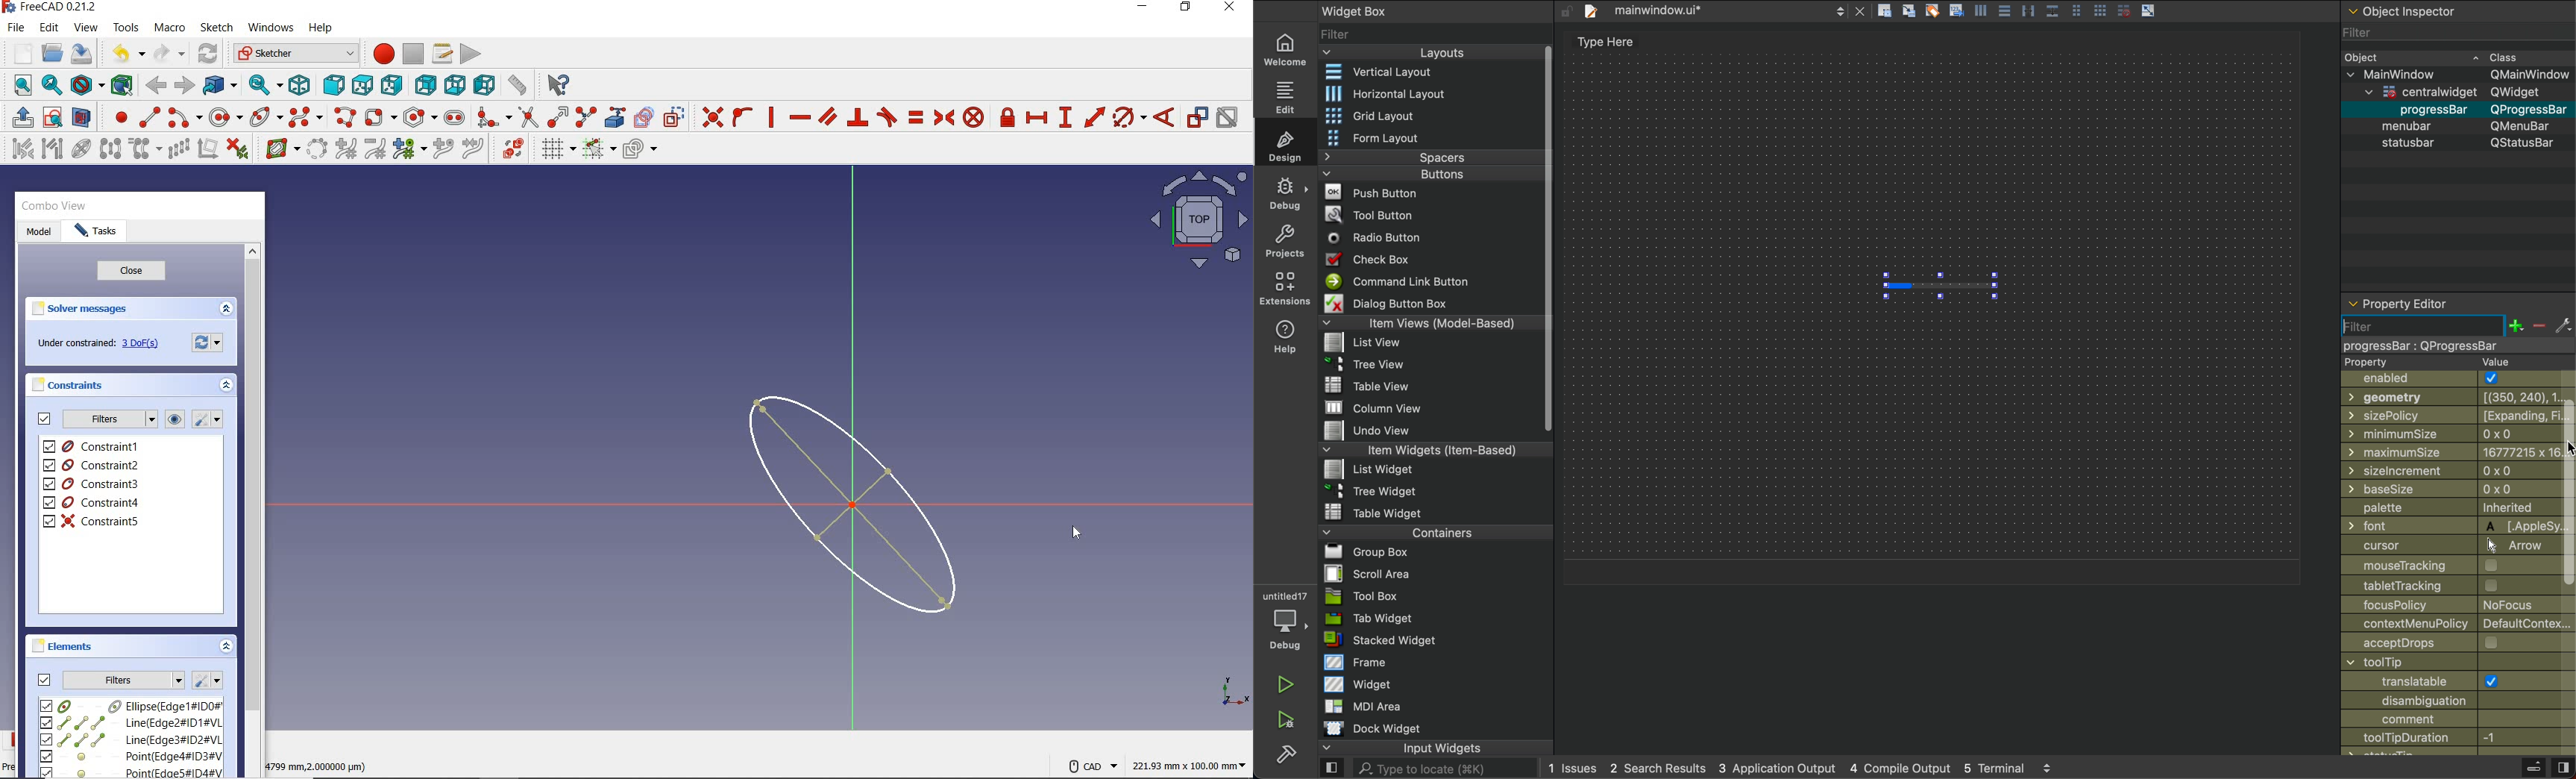 The width and height of the screenshot is (2576, 784). Describe the element at coordinates (392, 84) in the screenshot. I see `right` at that location.